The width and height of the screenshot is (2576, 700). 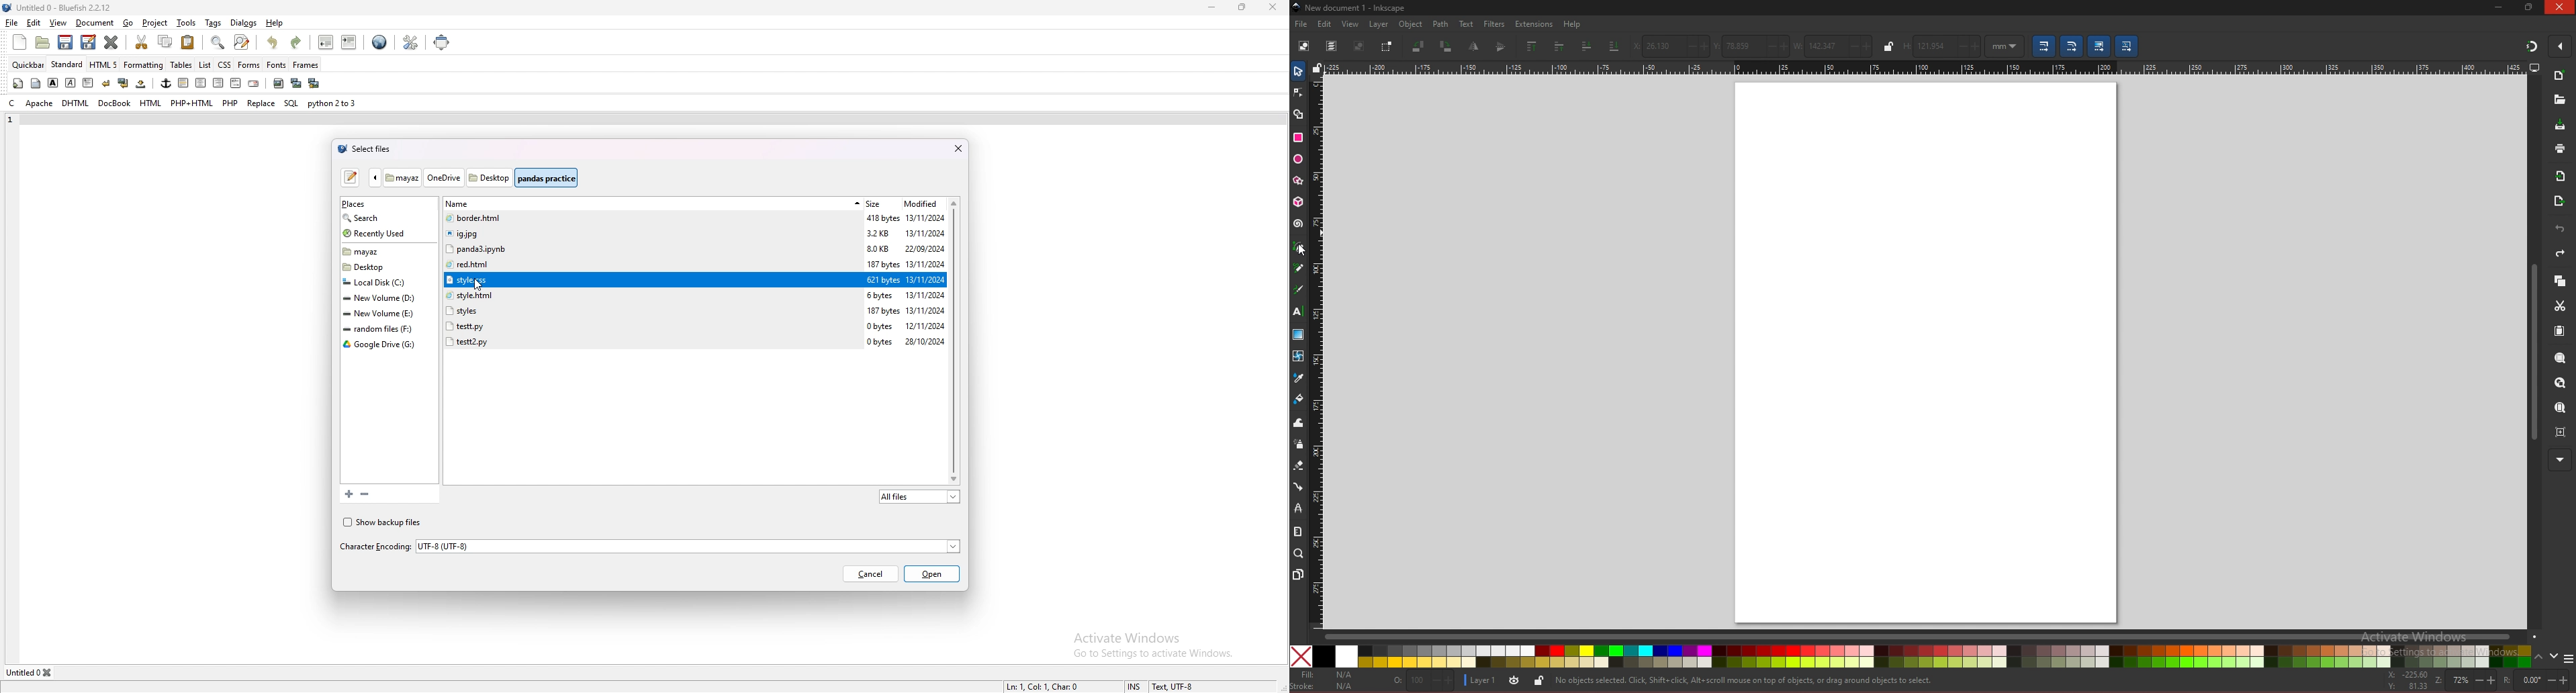 I want to click on 187 bytes, so click(x=884, y=265).